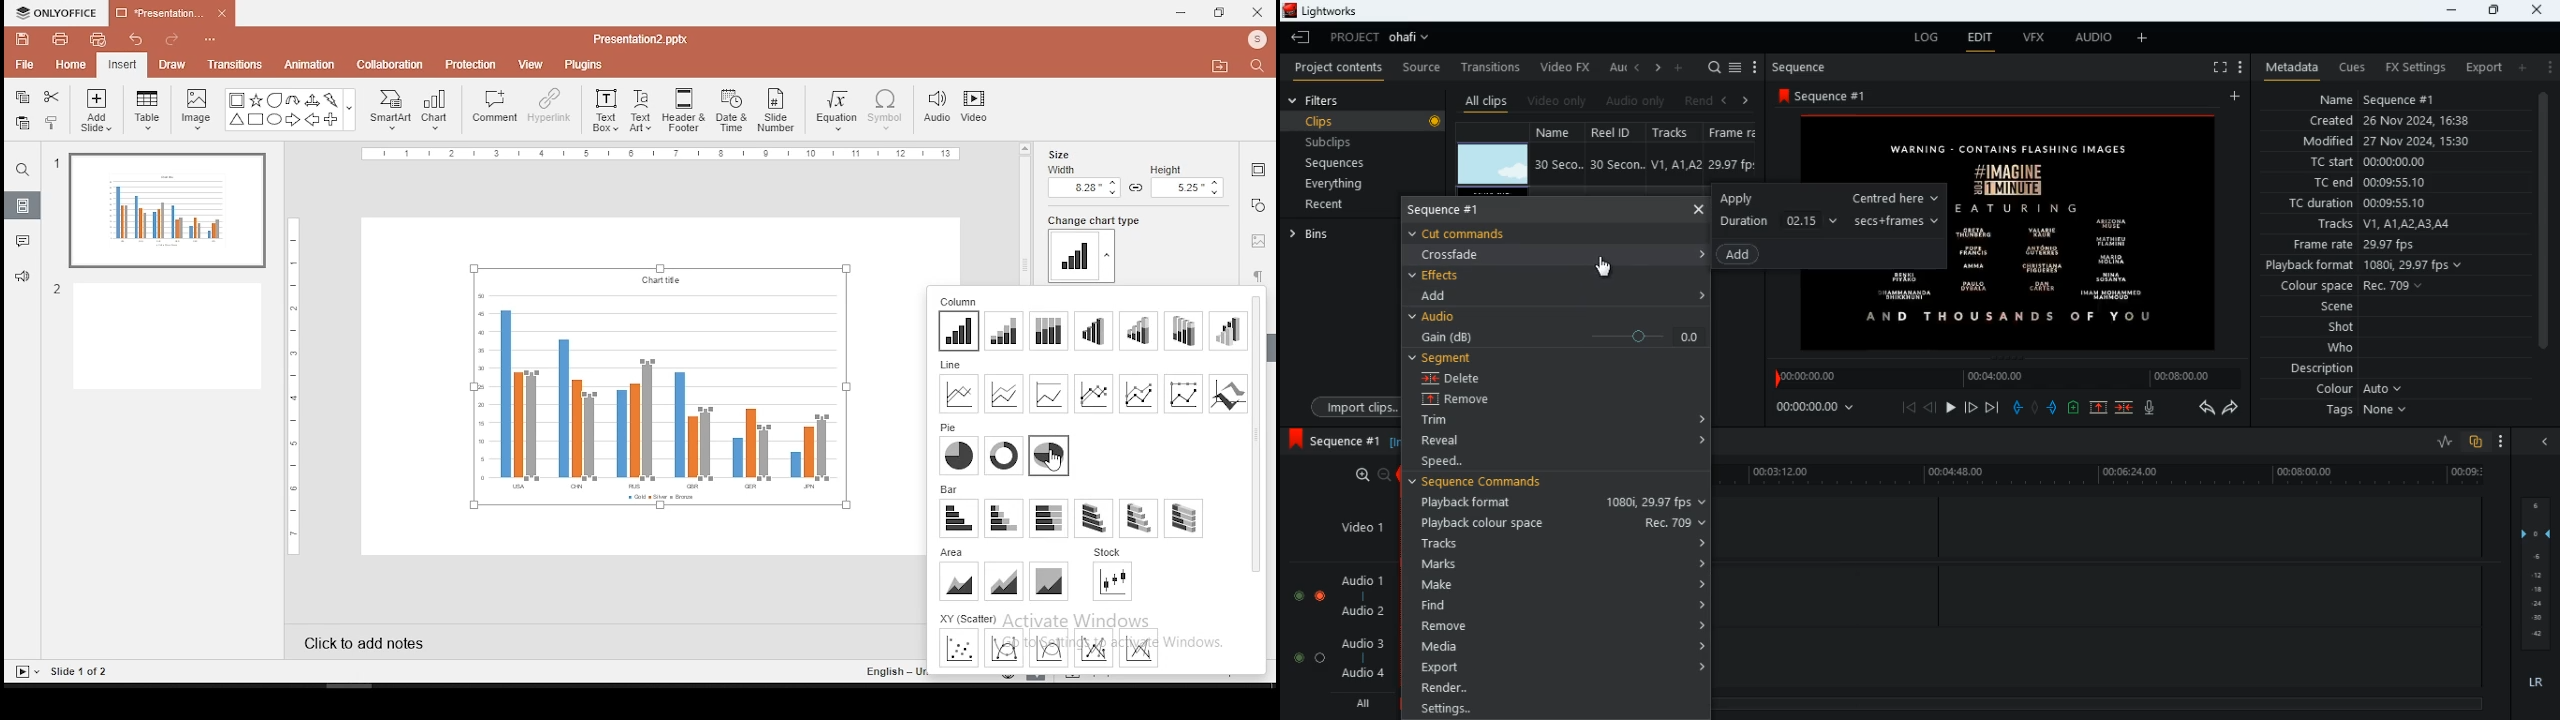 The height and width of the screenshot is (728, 2576). I want to click on menu, so click(1755, 68).